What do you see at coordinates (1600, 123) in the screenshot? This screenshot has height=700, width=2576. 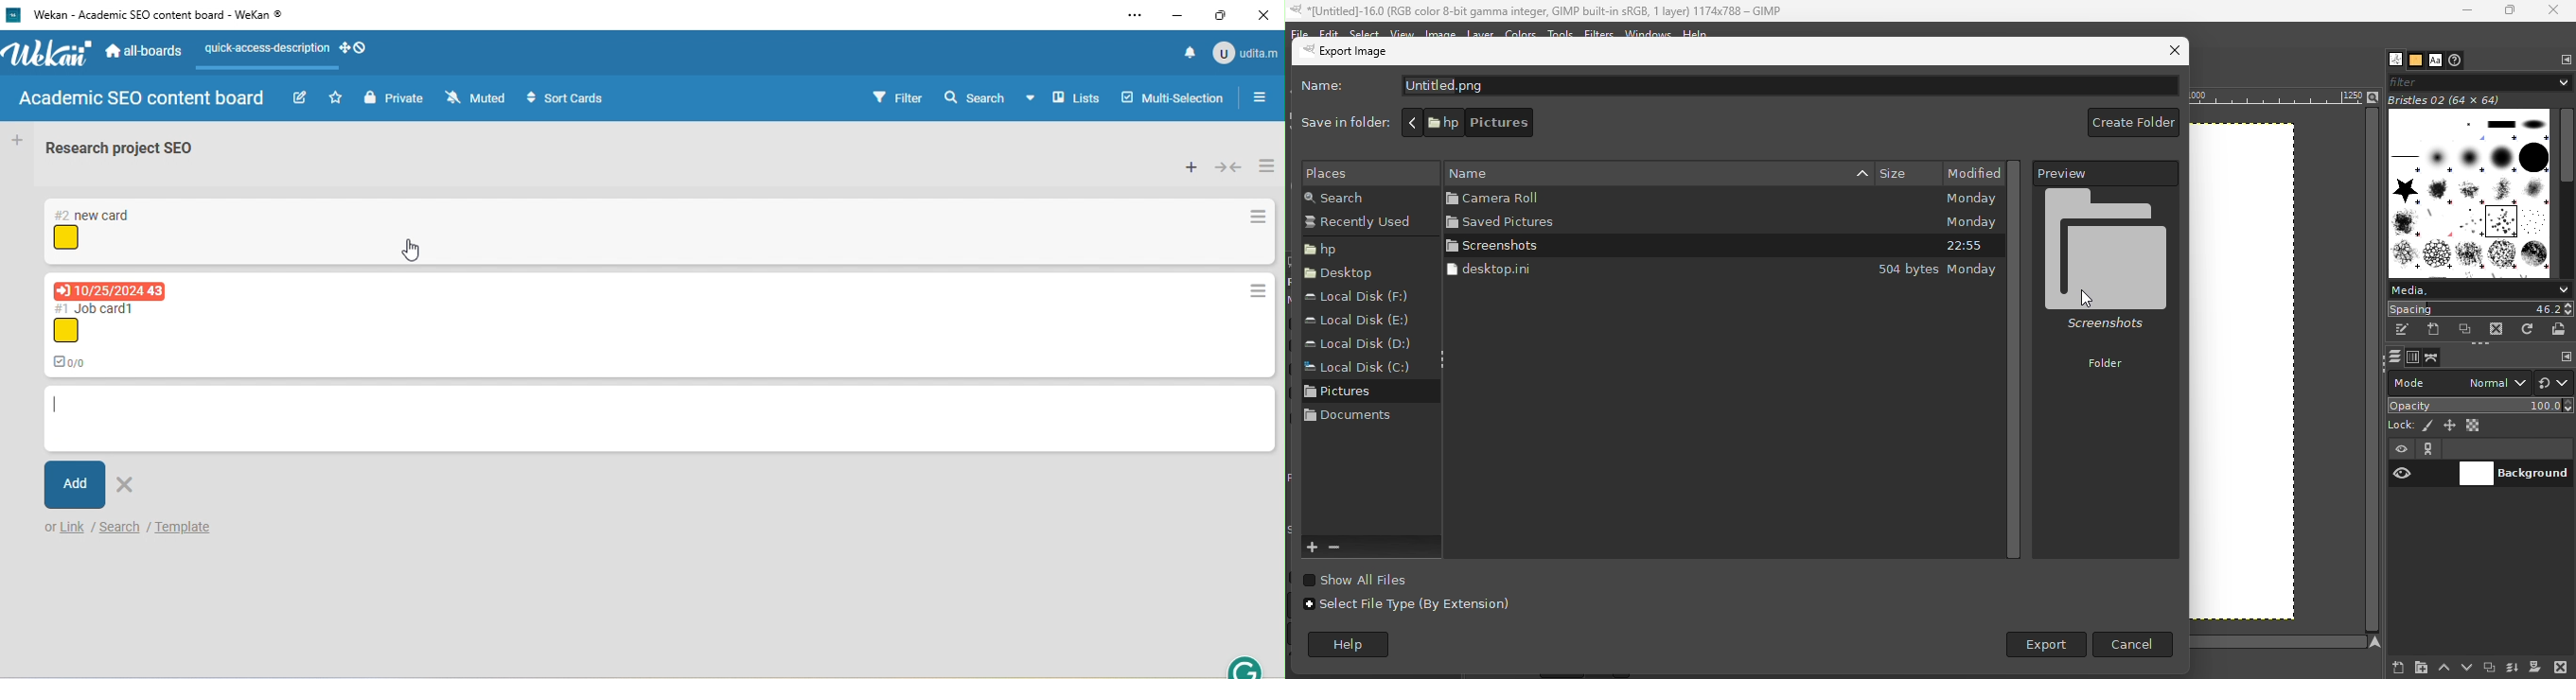 I see `my Pictures` at bounding box center [1600, 123].